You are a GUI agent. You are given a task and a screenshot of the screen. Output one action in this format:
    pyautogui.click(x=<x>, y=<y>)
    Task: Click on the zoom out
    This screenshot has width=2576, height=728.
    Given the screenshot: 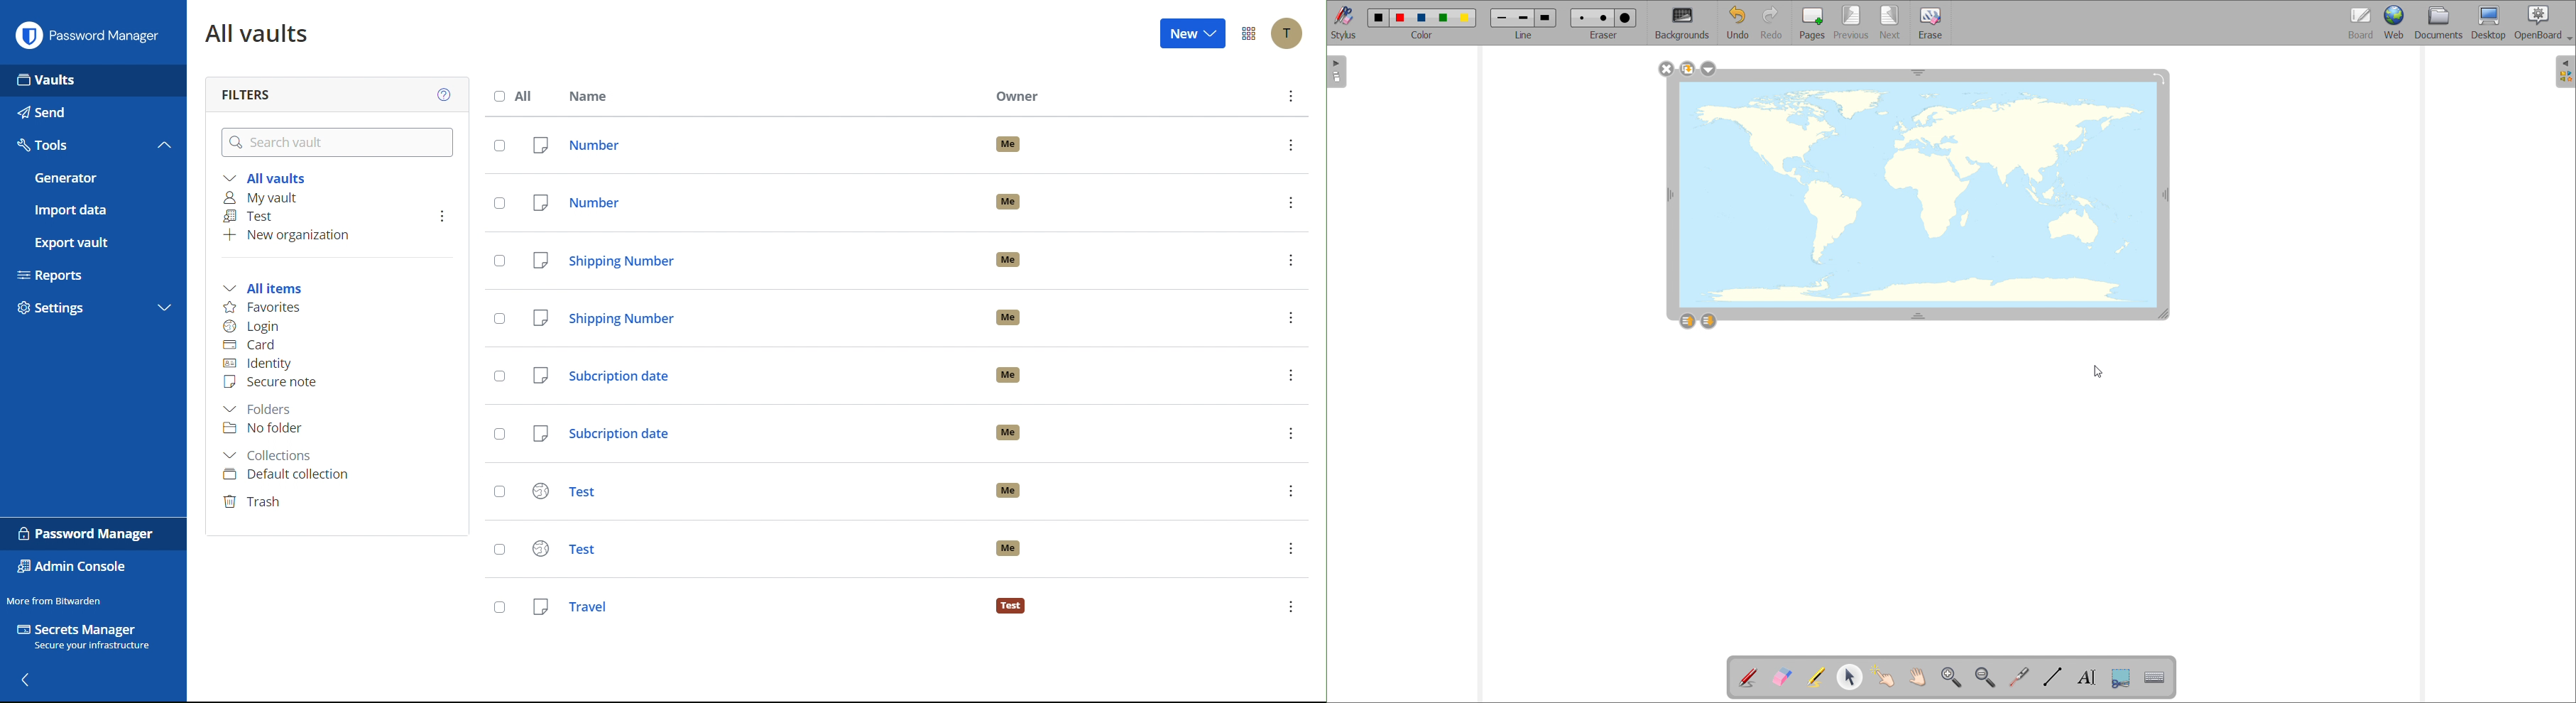 What is the action you would take?
    pyautogui.click(x=1985, y=677)
    